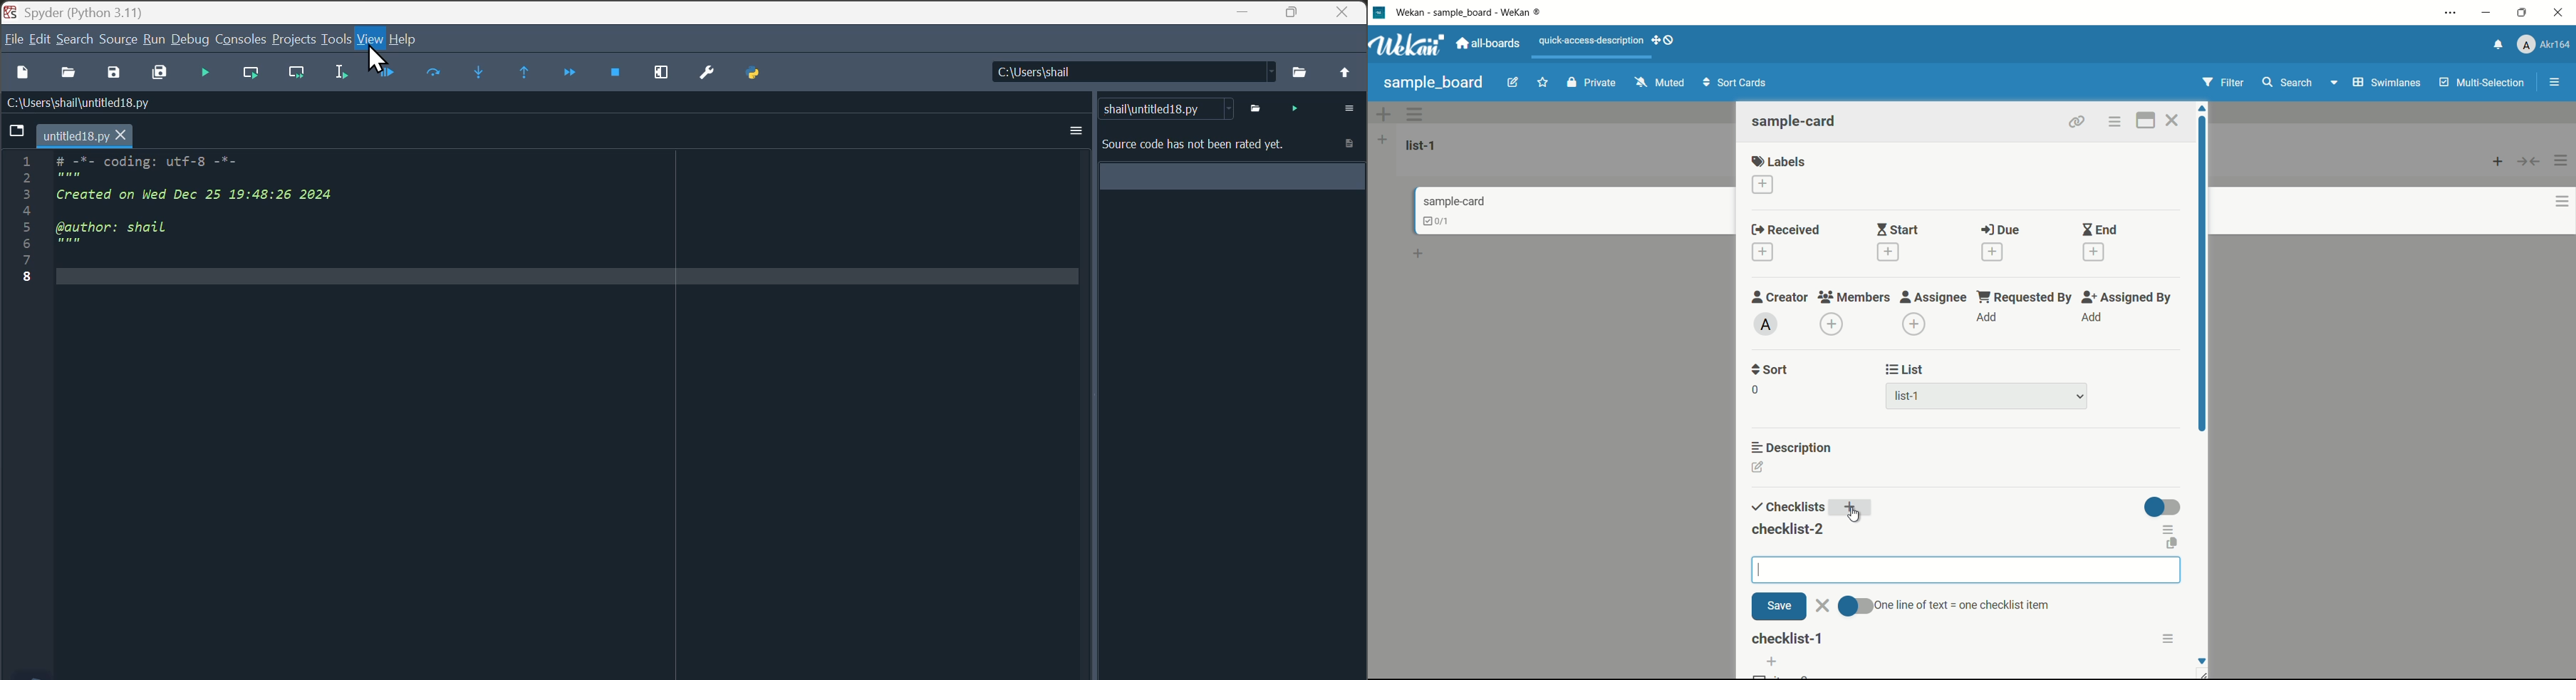 The width and height of the screenshot is (2576, 700). What do you see at coordinates (2094, 252) in the screenshot?
I see `add date` at bounding box center [2094, 252].